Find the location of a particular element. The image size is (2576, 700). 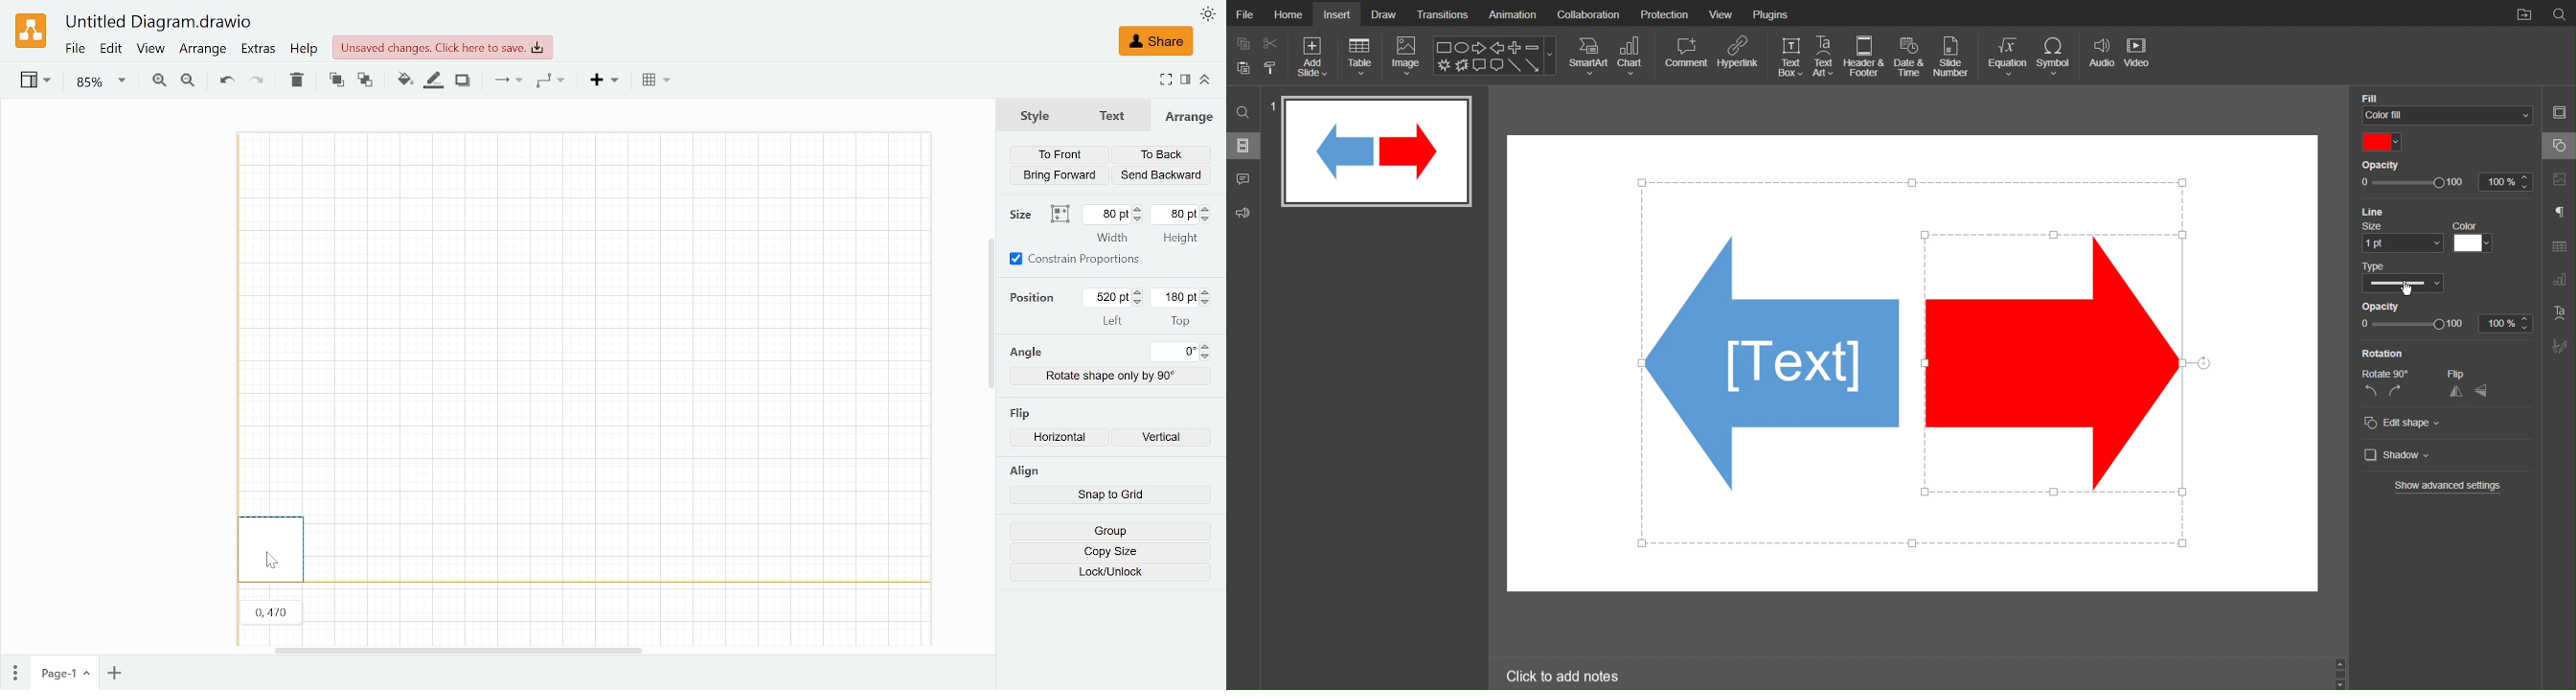

angel is located at coordinates (1025, 353).